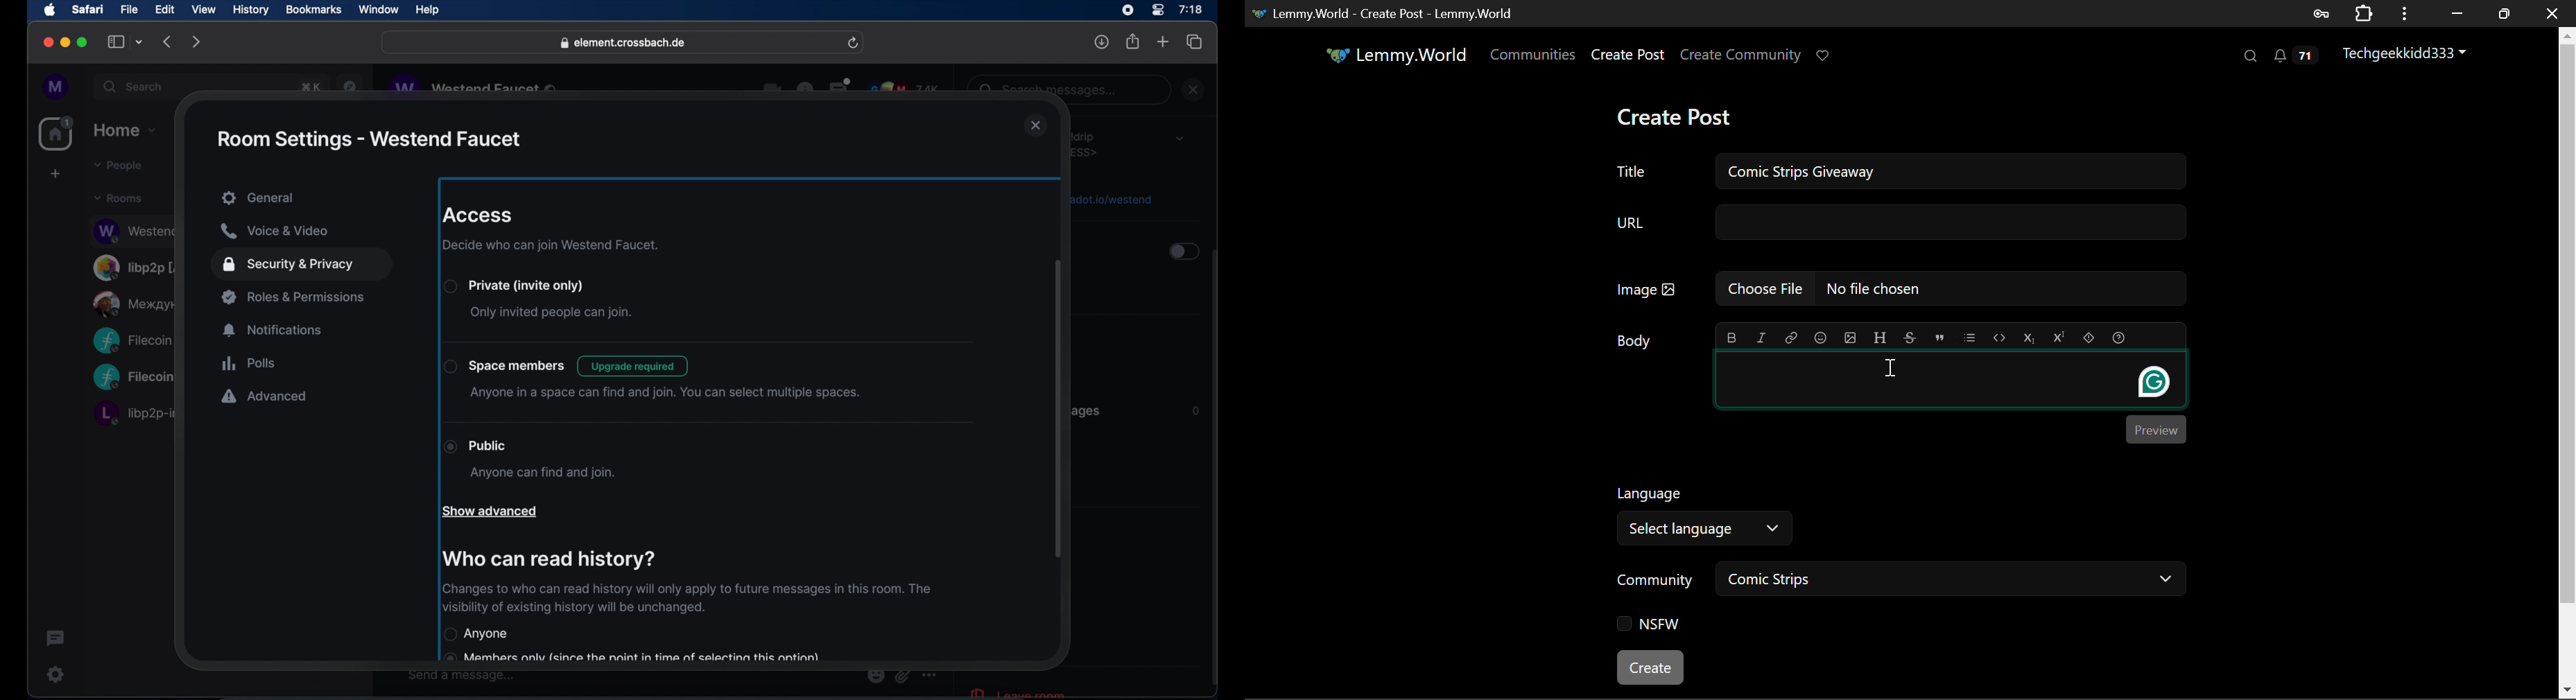 This screenshot has height=700, width=2576. What do you see at coordinates (2401, 55) in the screenshot?
I see `Techgeekkidd333` at bounding box center [2401, 55].